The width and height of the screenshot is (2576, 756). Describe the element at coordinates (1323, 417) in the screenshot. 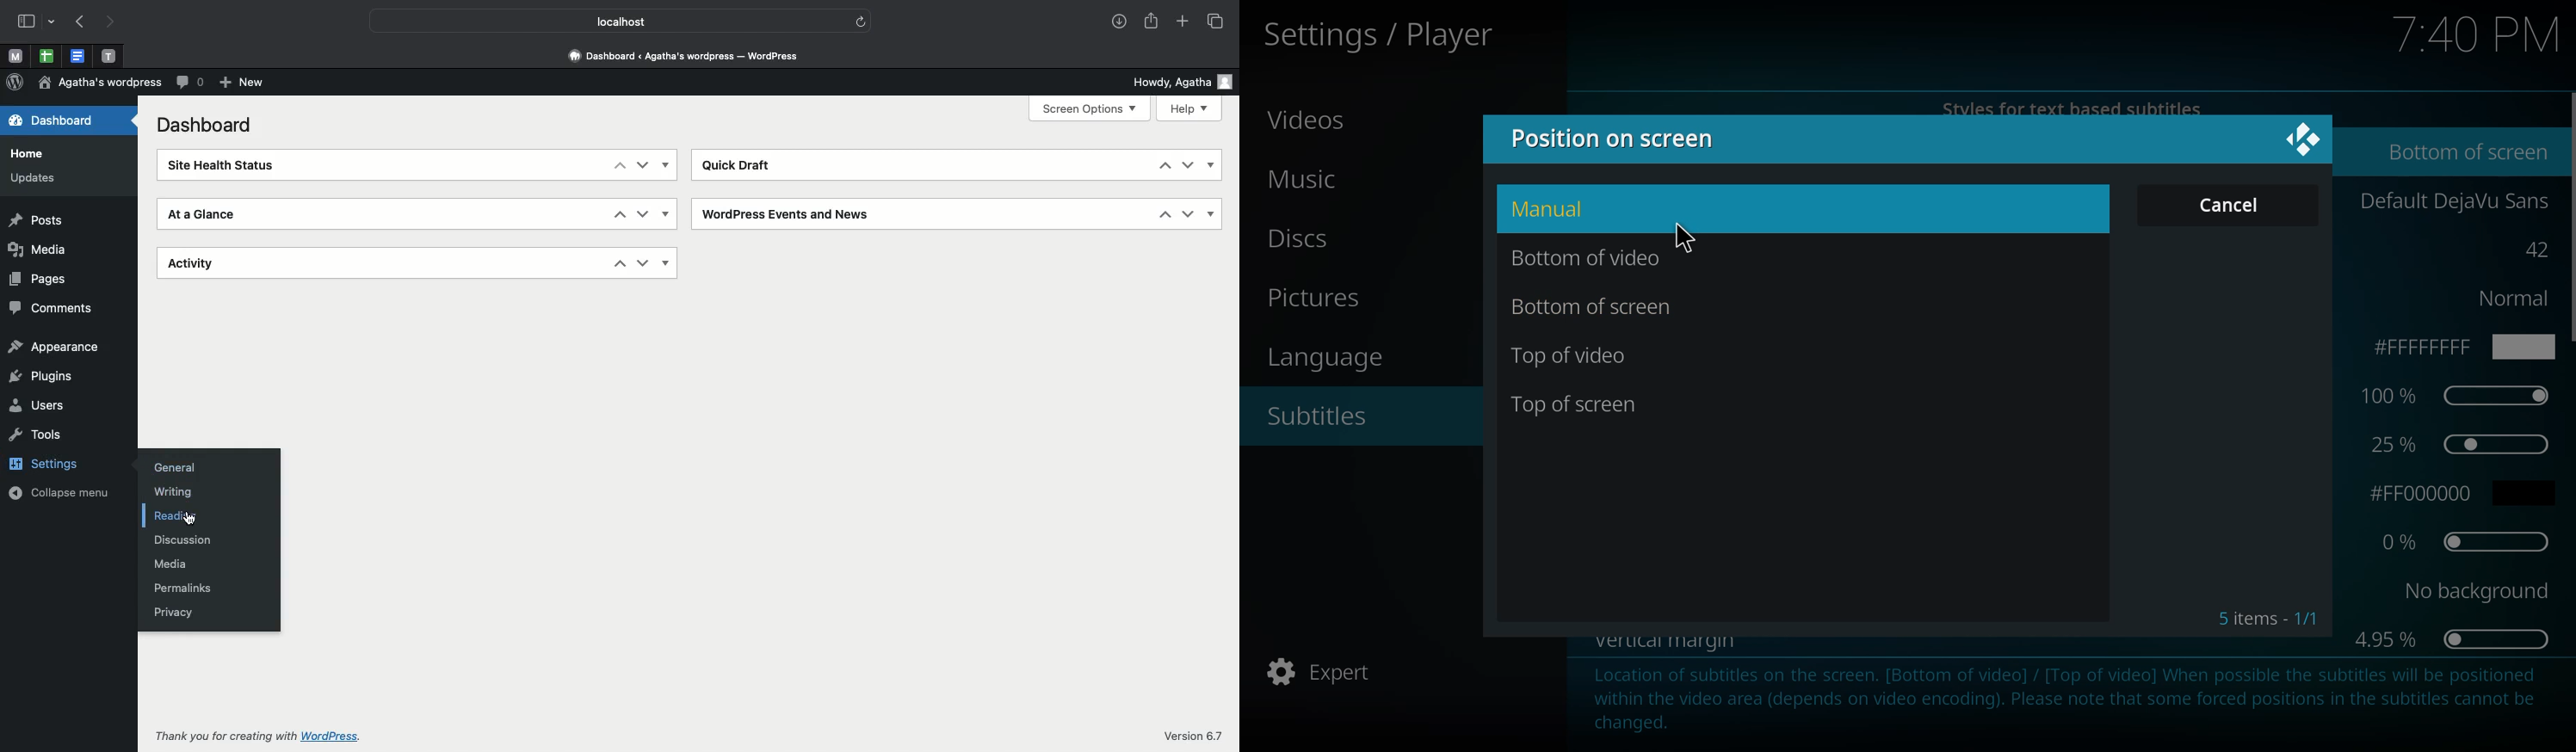

I see `subtitles` at that location.